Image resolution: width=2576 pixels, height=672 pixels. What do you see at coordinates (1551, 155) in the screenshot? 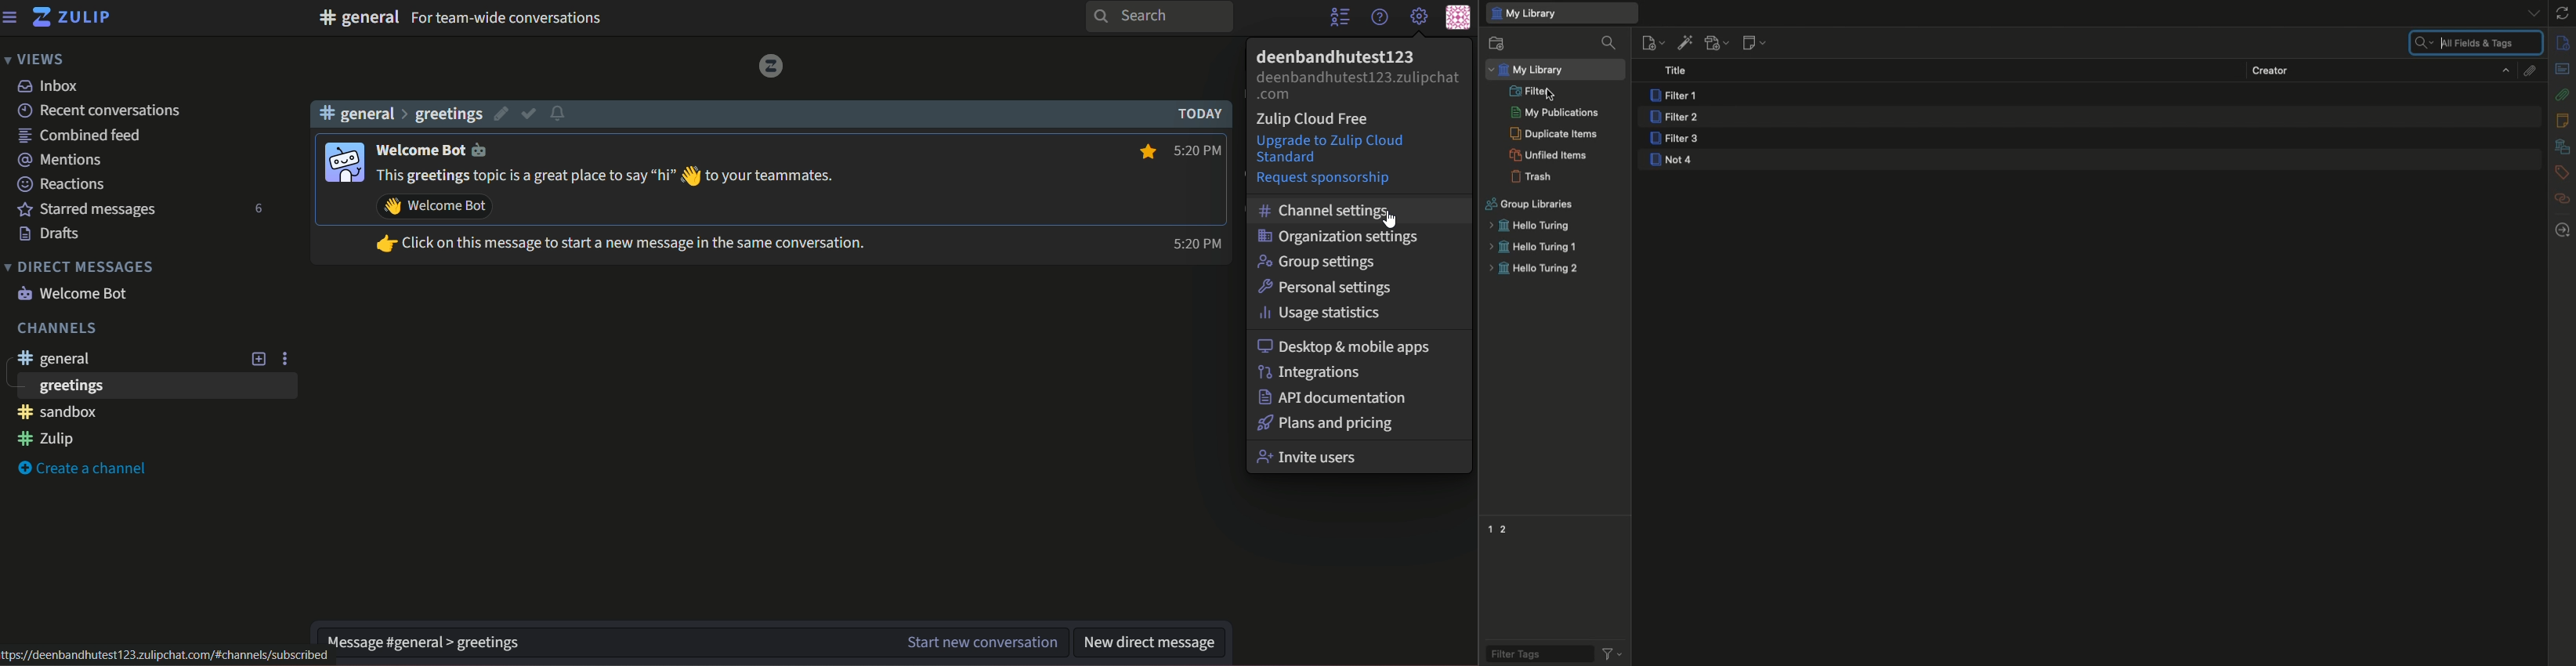
I see `Unified items` at bounding box center [1551, 155].